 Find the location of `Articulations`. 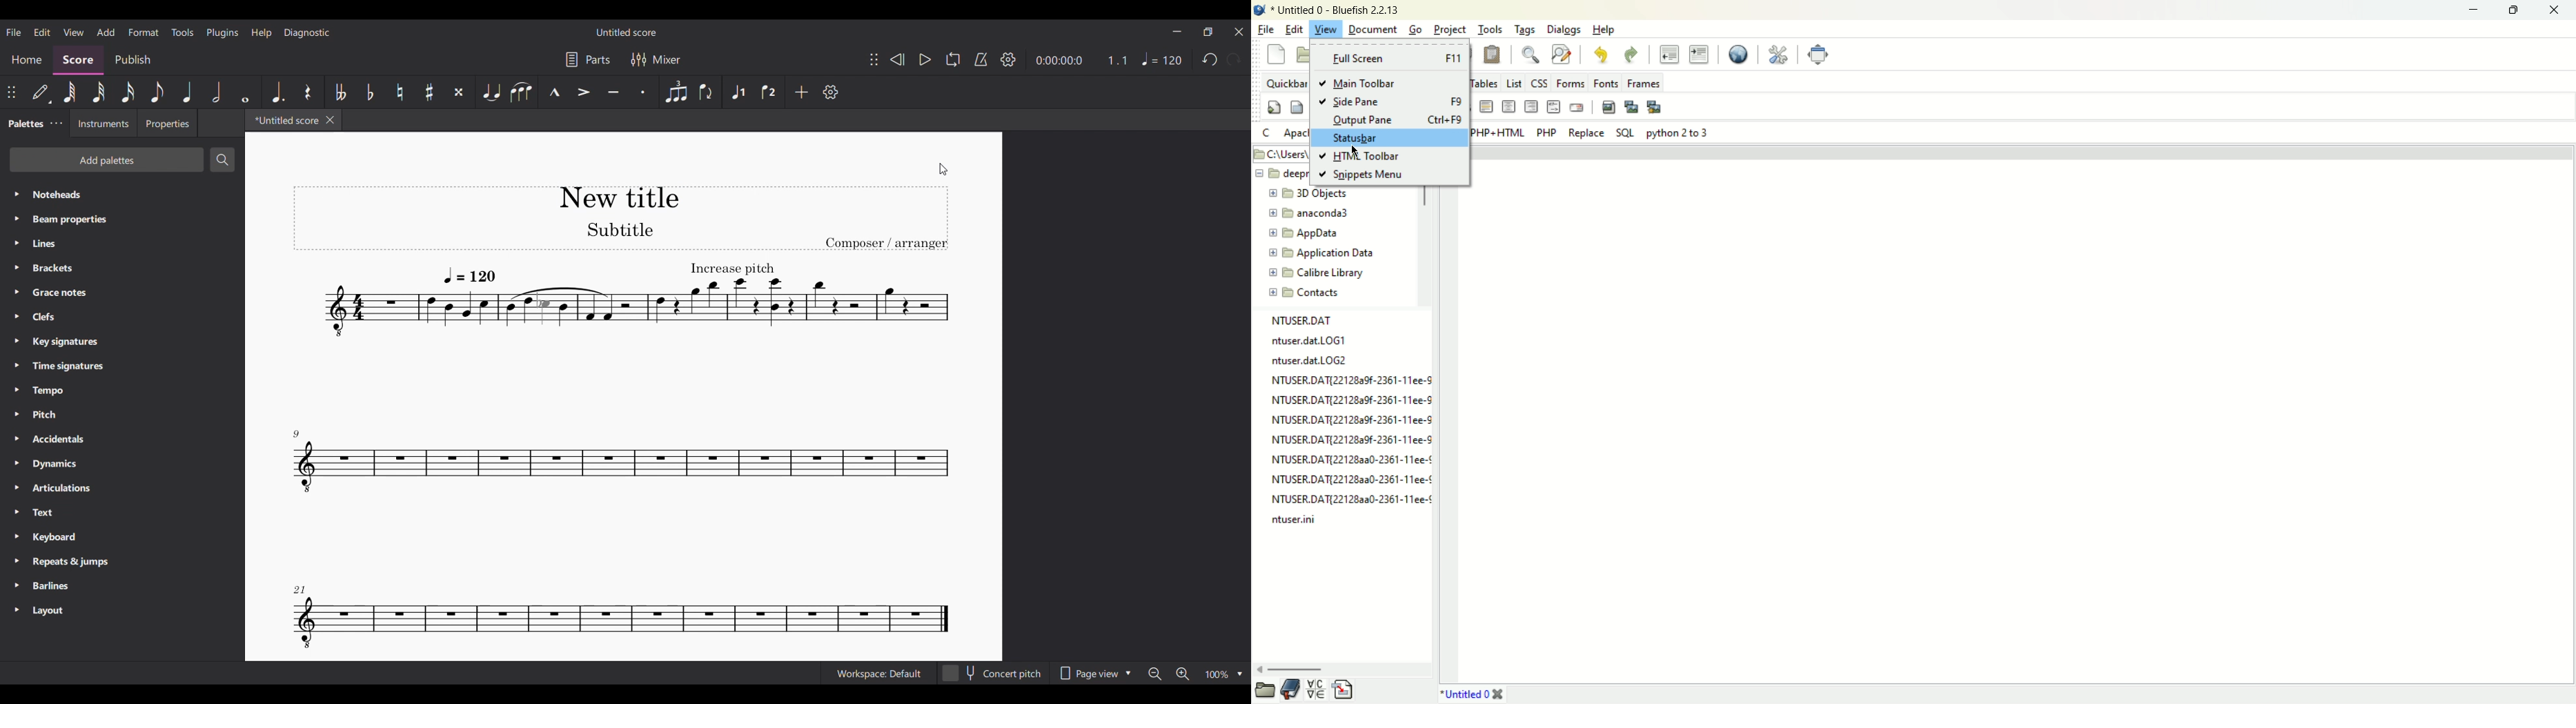

Articulations is located at coordinates (123, 488).